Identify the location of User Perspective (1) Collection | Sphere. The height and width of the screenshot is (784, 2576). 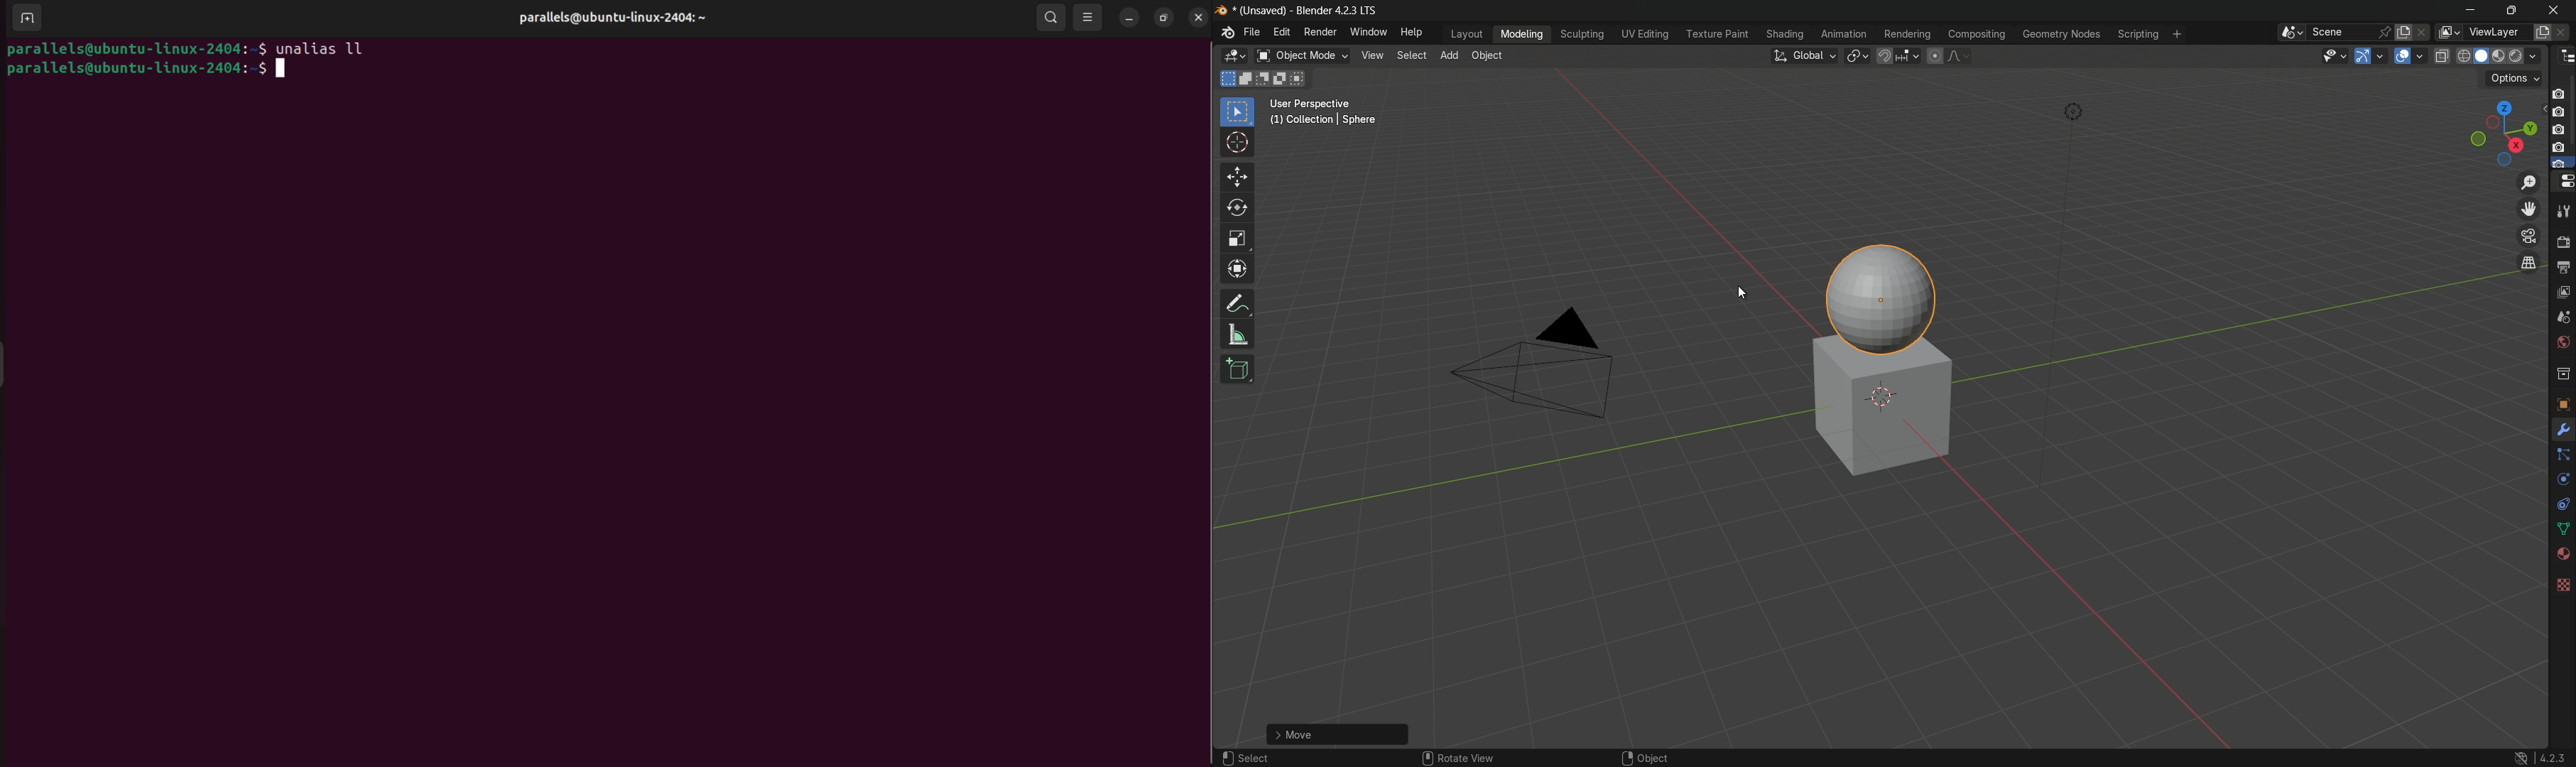
(1323, 111).